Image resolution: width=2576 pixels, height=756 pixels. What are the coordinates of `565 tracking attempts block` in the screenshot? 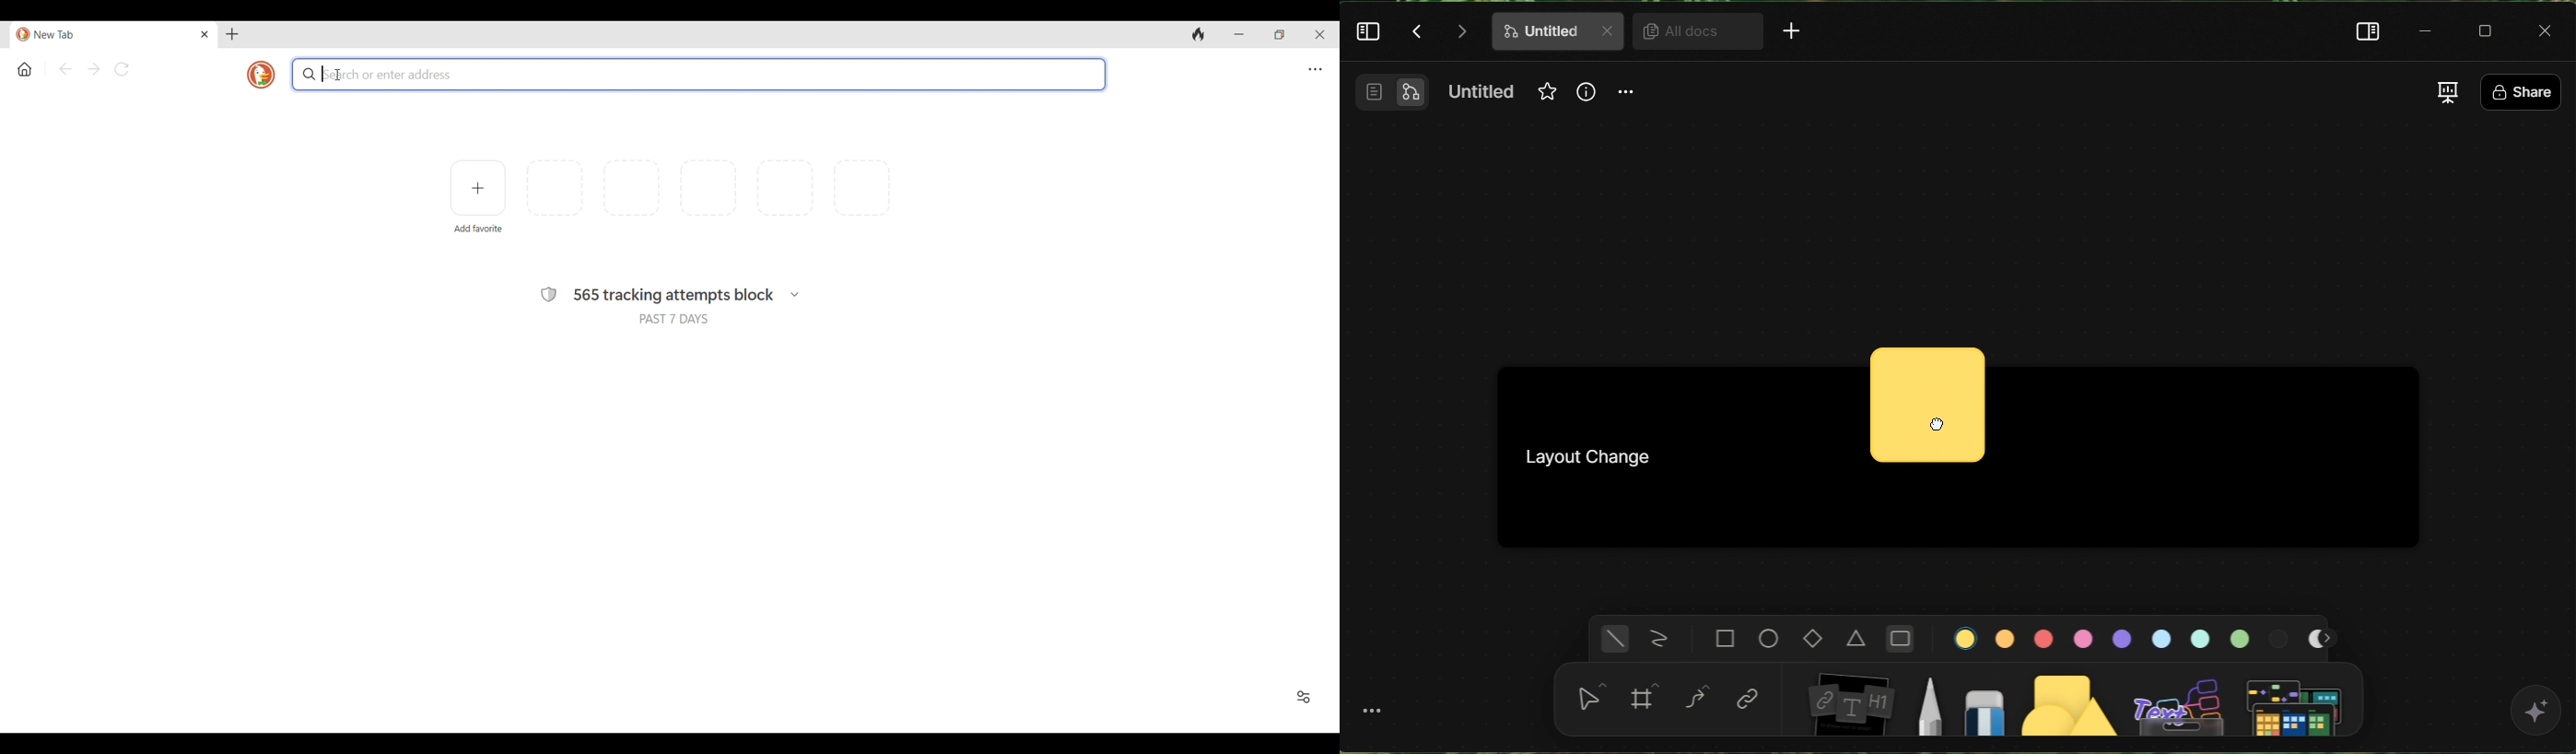 It's located at (673, 296).